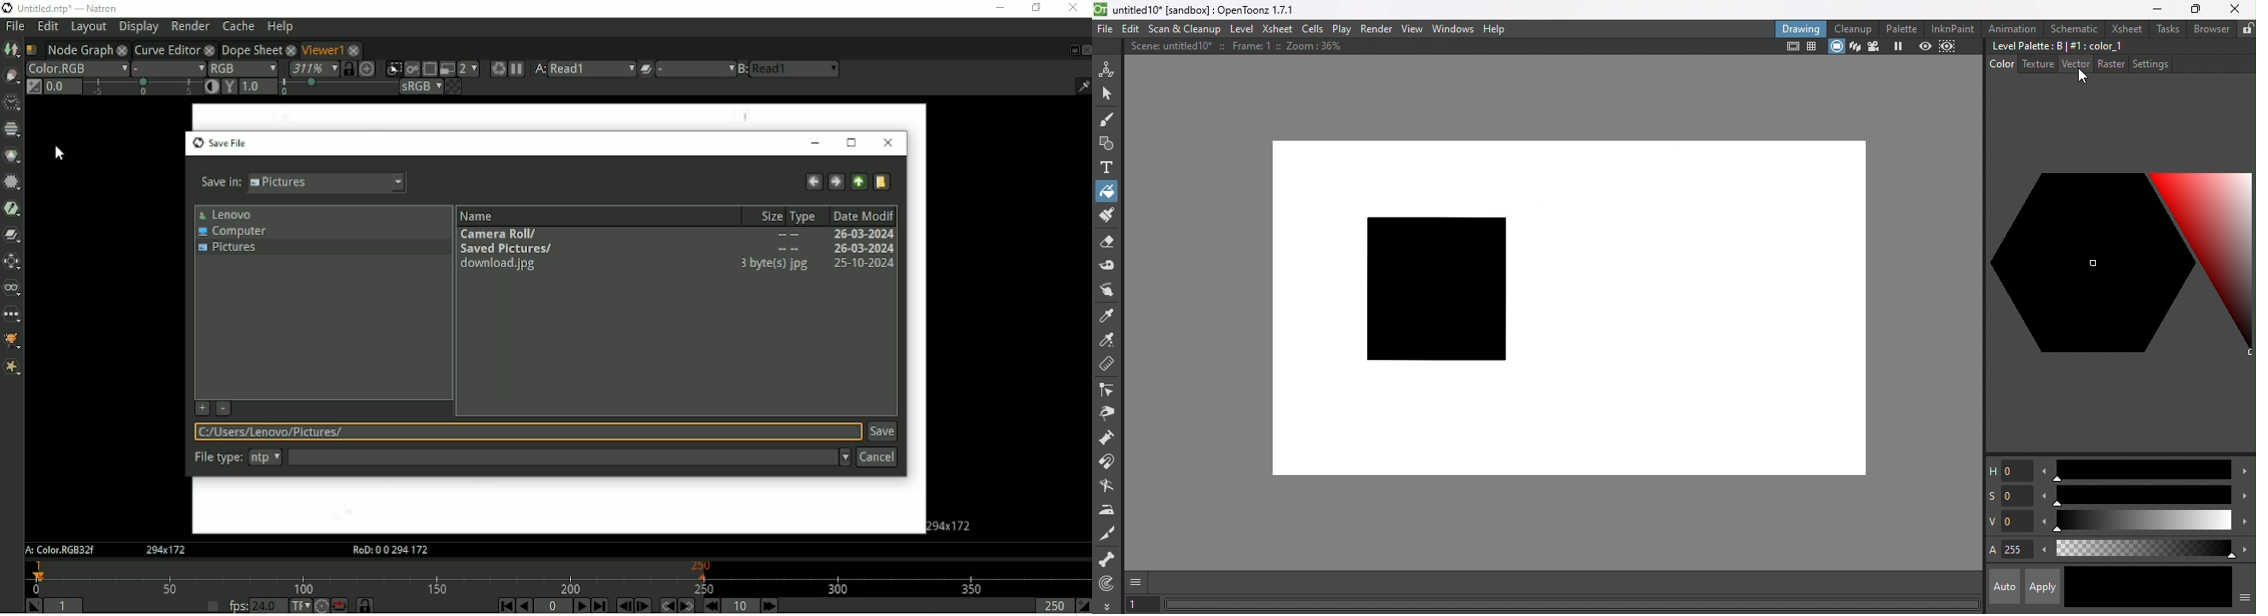  What do you see at coordinates (393, 69) in the screenshot?
I see `Clips the portion of the image` at bounding box center [393, 69].